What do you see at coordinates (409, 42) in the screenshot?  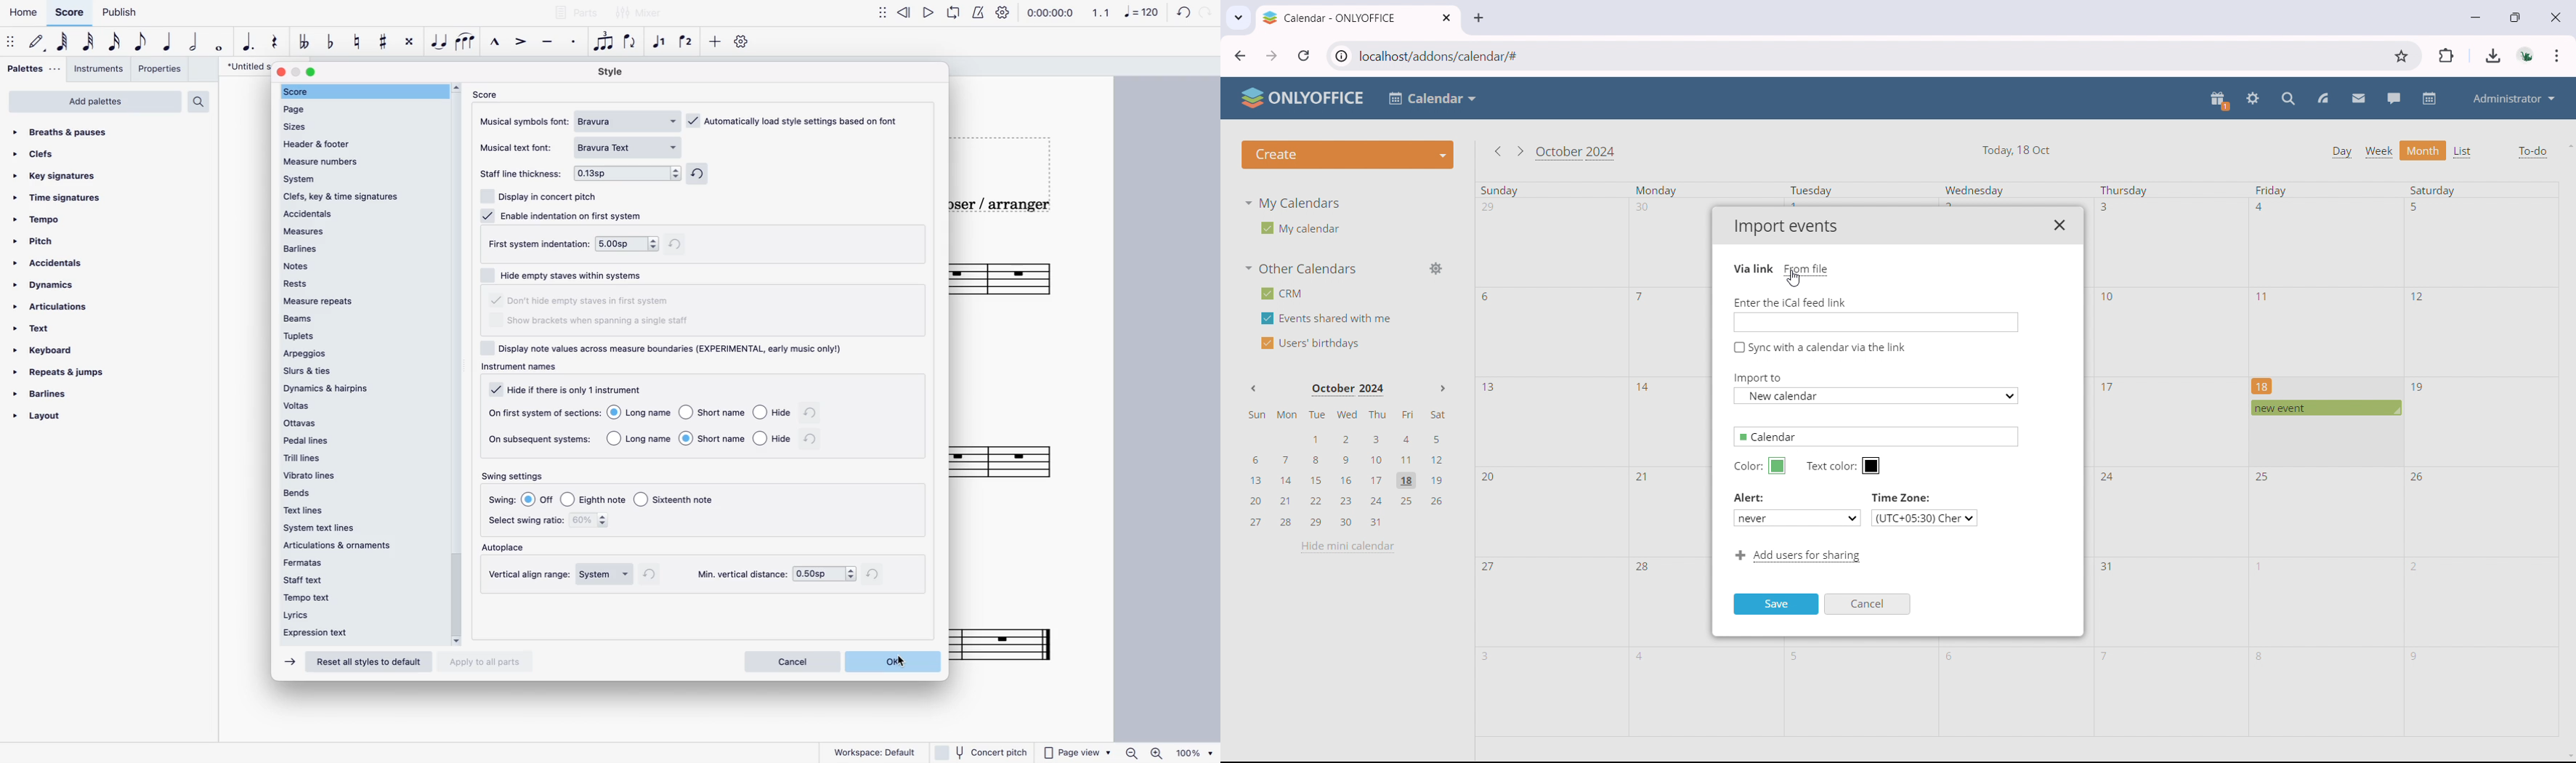 I see `Cross` at bounding box center [409, 42].